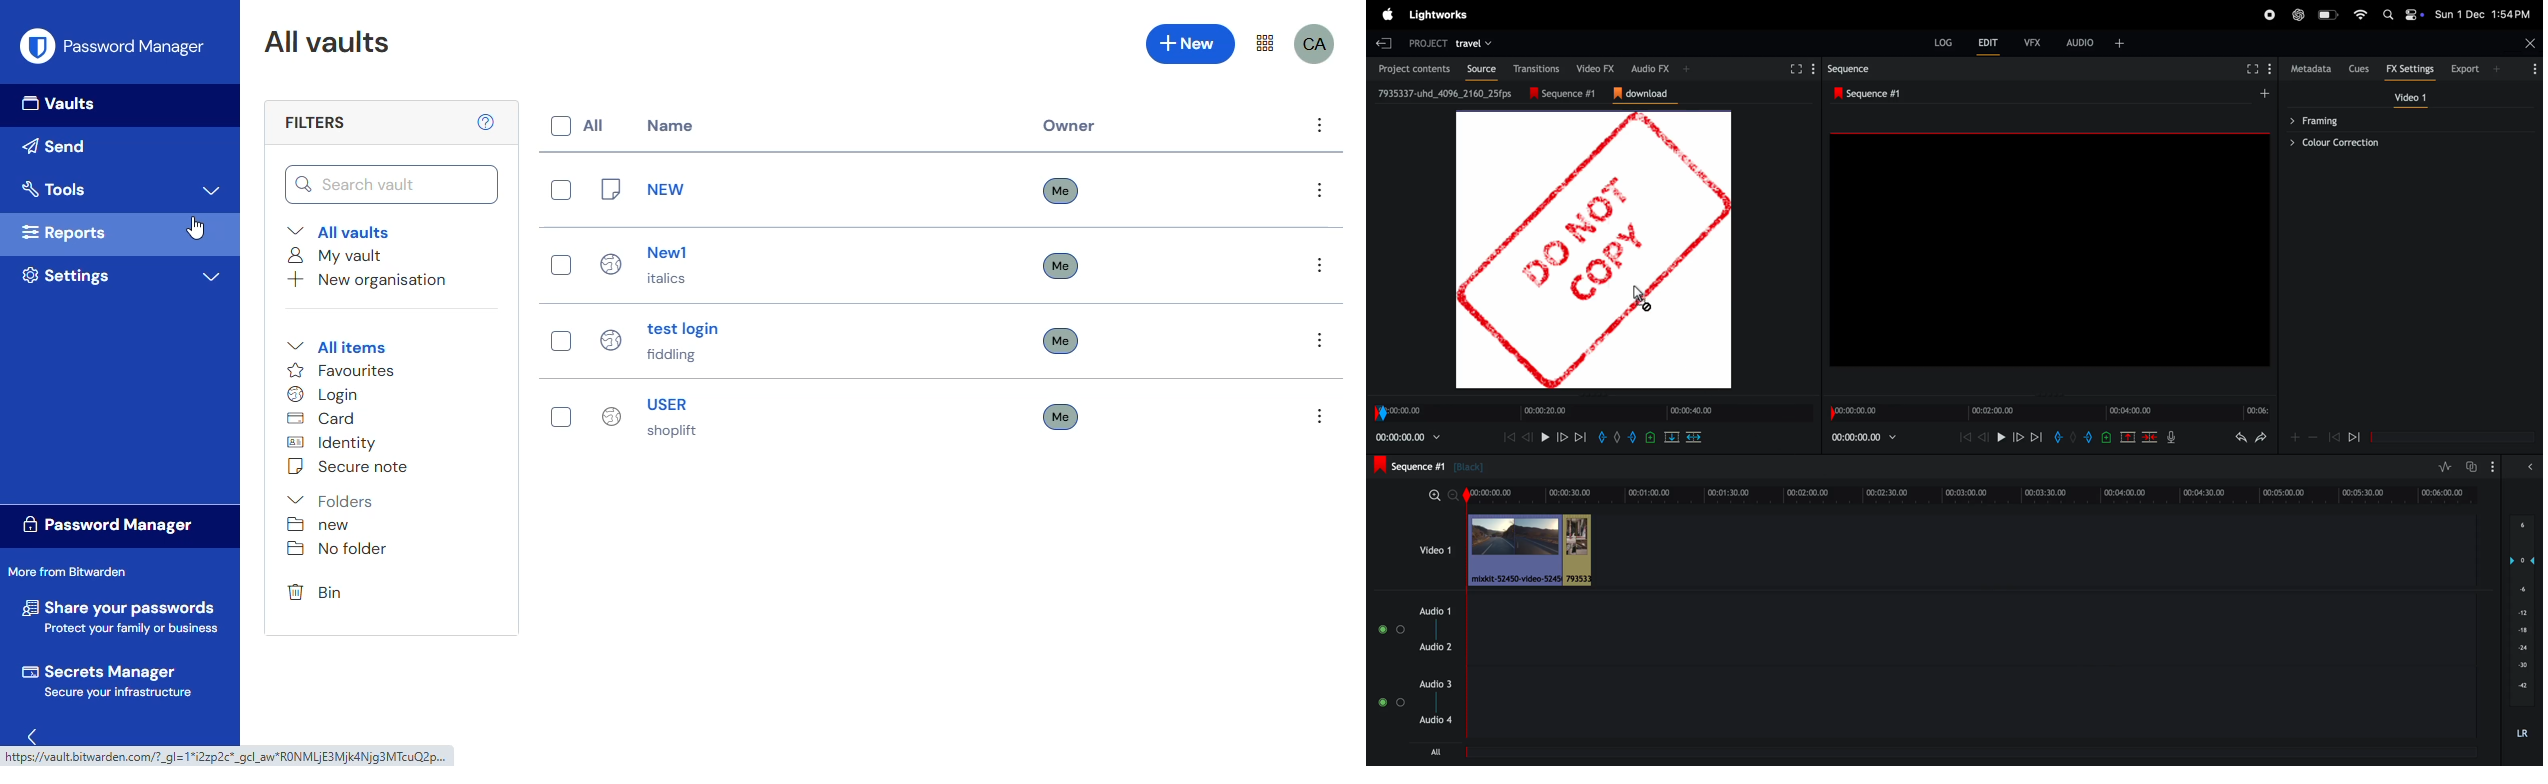  I want to click on Play head, so click(1467, 612).